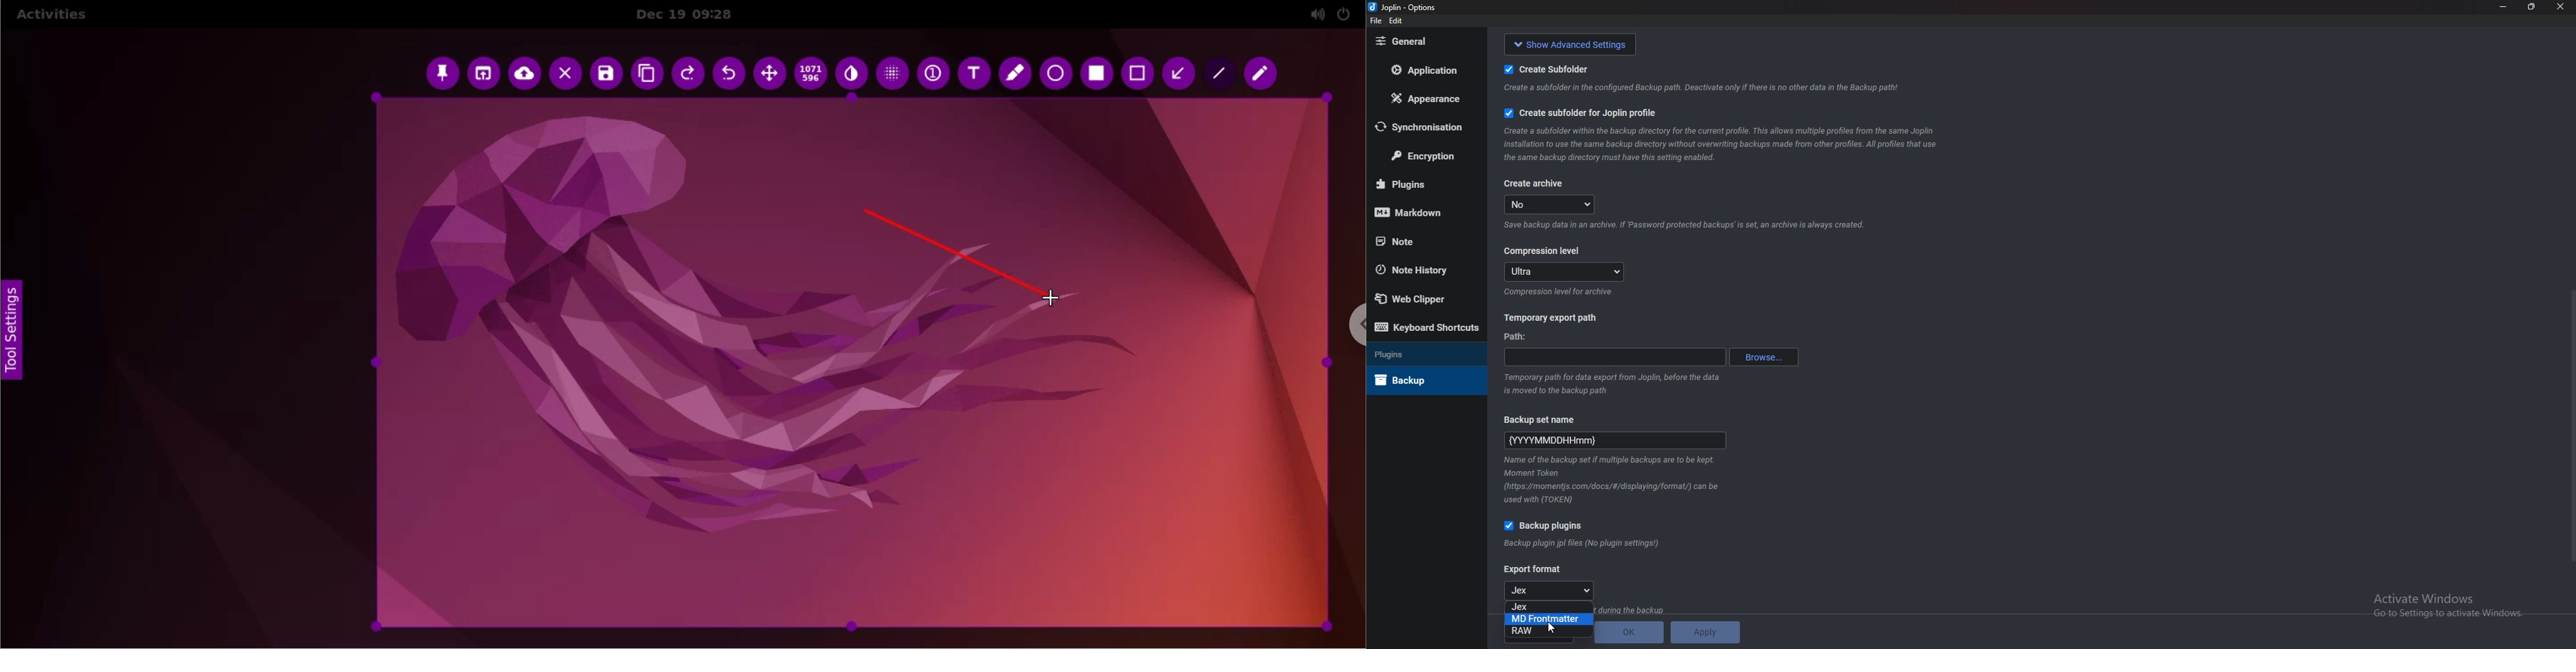 This screenshot has height=672, width=2576. I want to click on redo, so click(691, 74).